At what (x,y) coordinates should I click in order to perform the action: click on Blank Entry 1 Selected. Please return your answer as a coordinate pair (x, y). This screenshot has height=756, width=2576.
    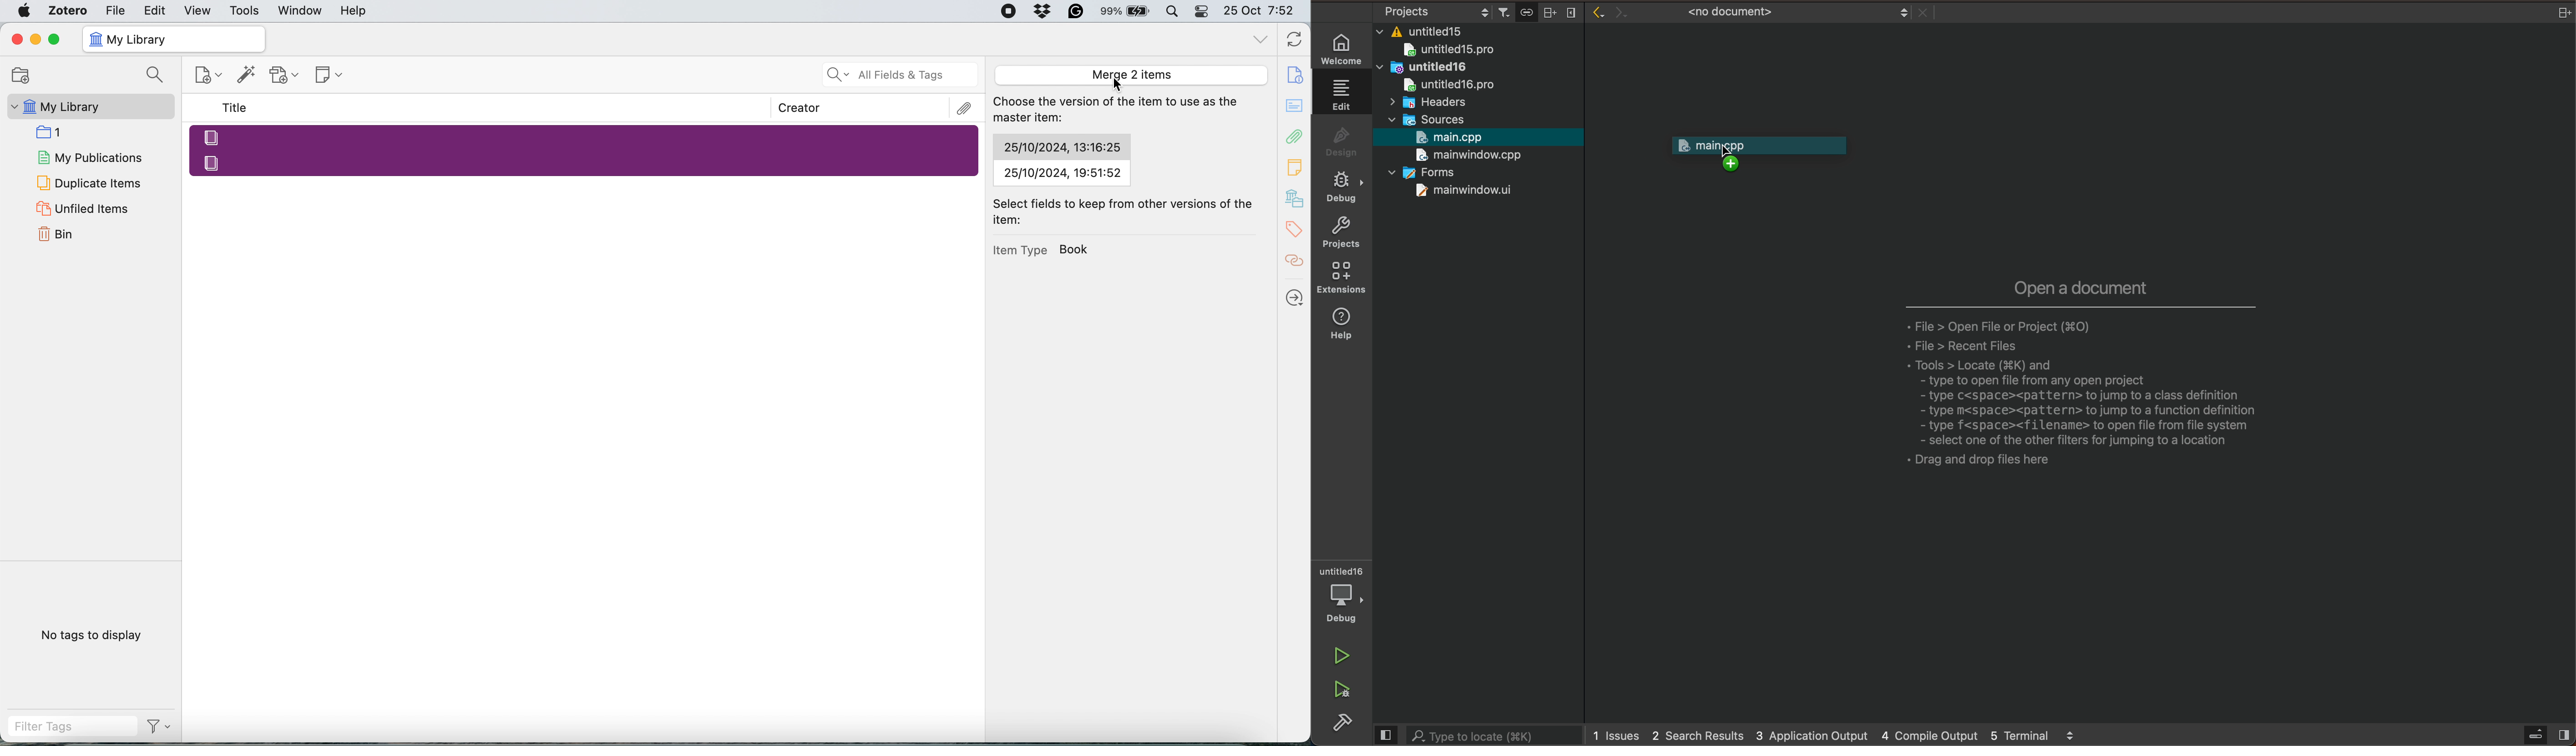
    Looking at the image, I should click on (583, 136).